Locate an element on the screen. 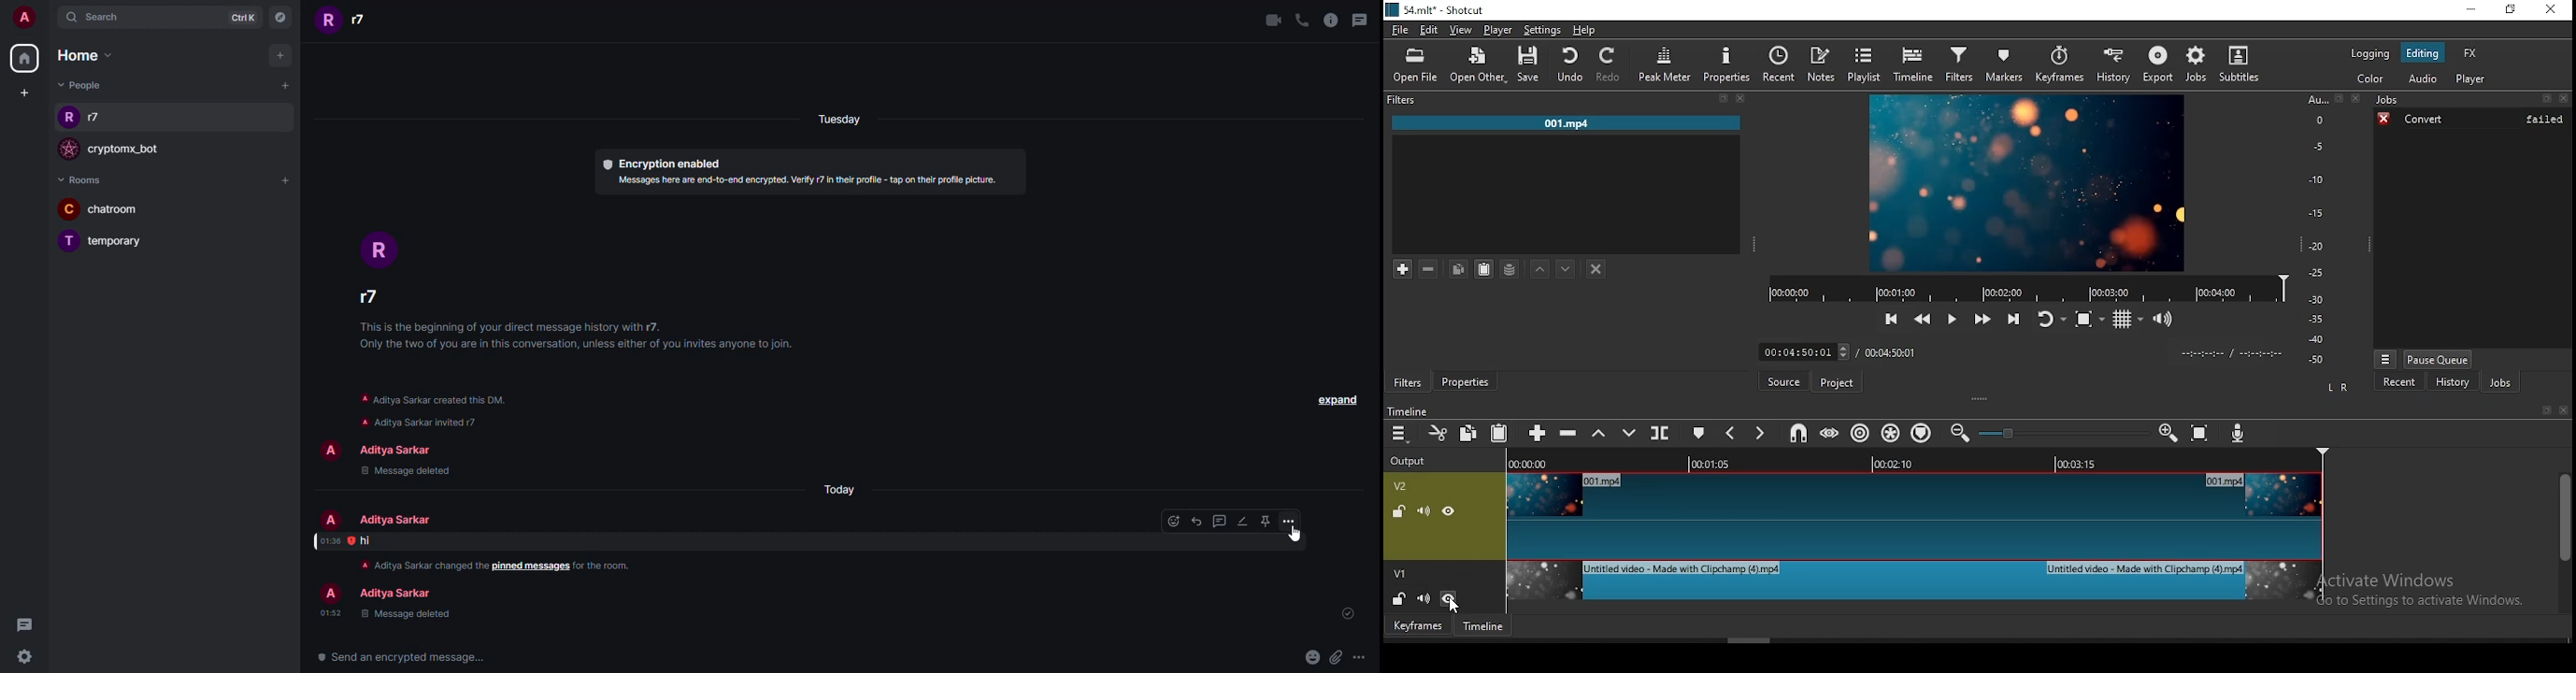 The width and height of the screenshot is (2576, 700). redo is located at coordinates (1612, 64).